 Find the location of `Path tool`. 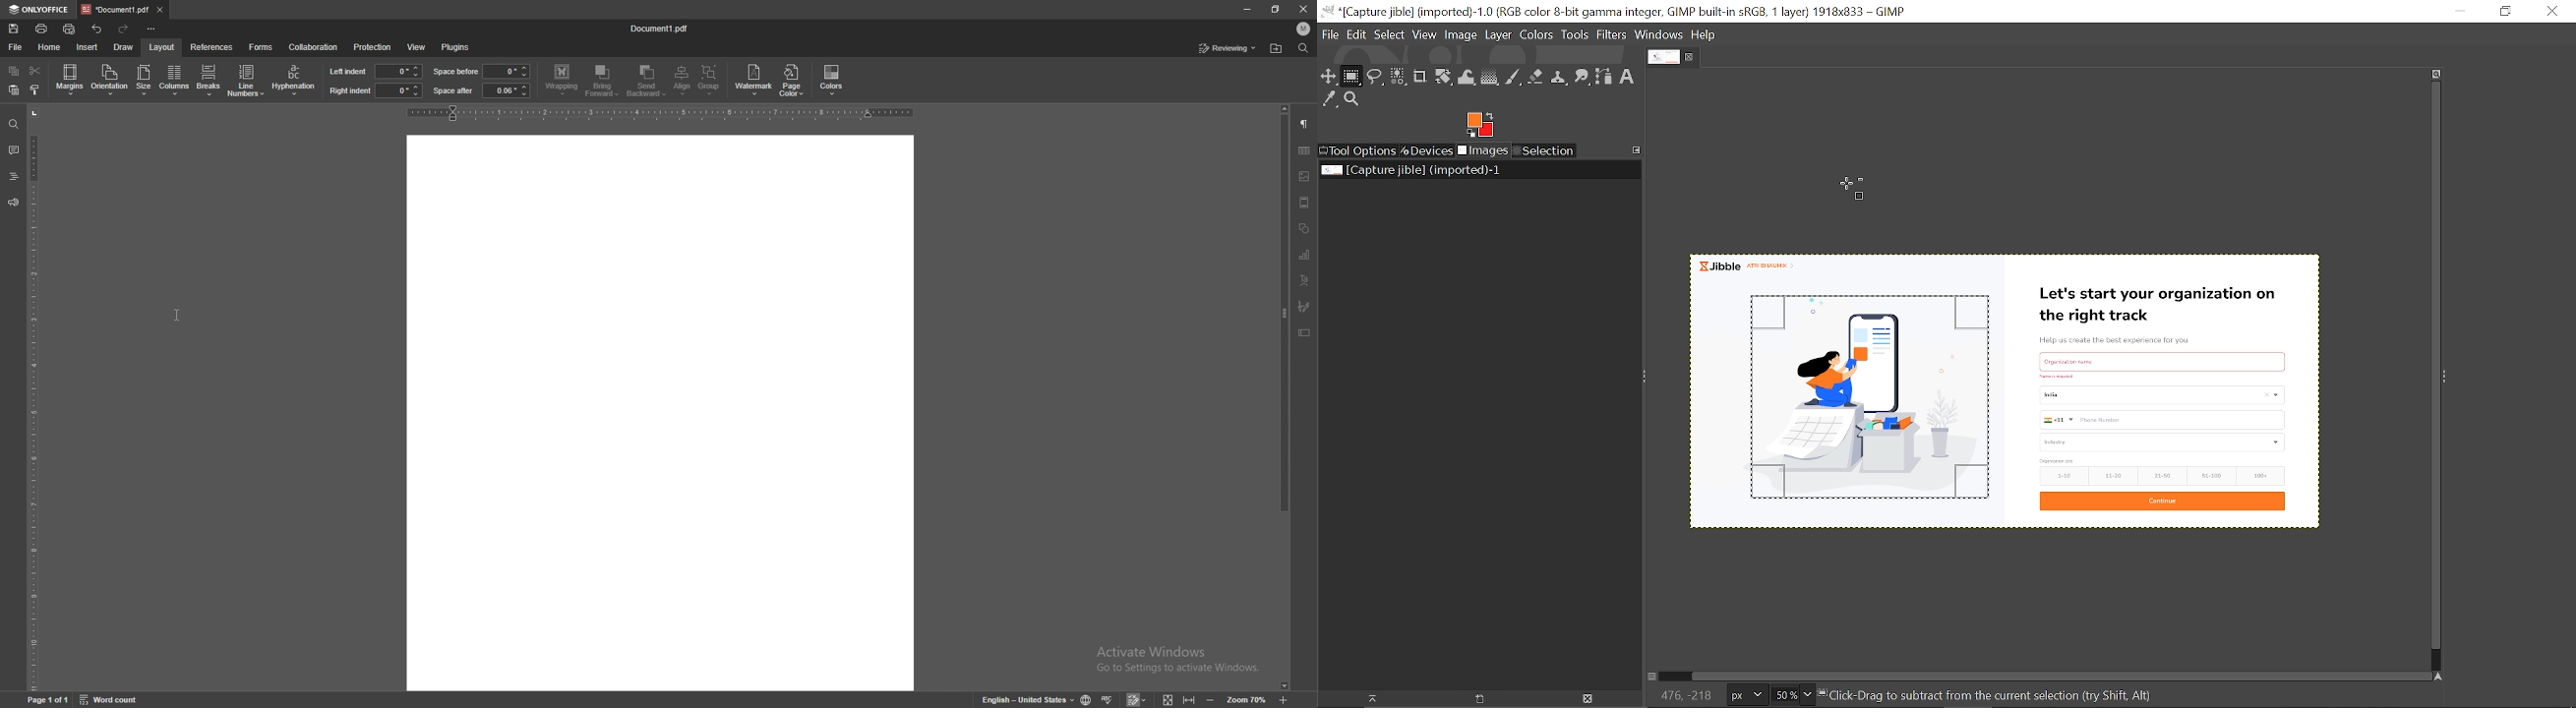

Path tool is located at coordinates (1605, 77).